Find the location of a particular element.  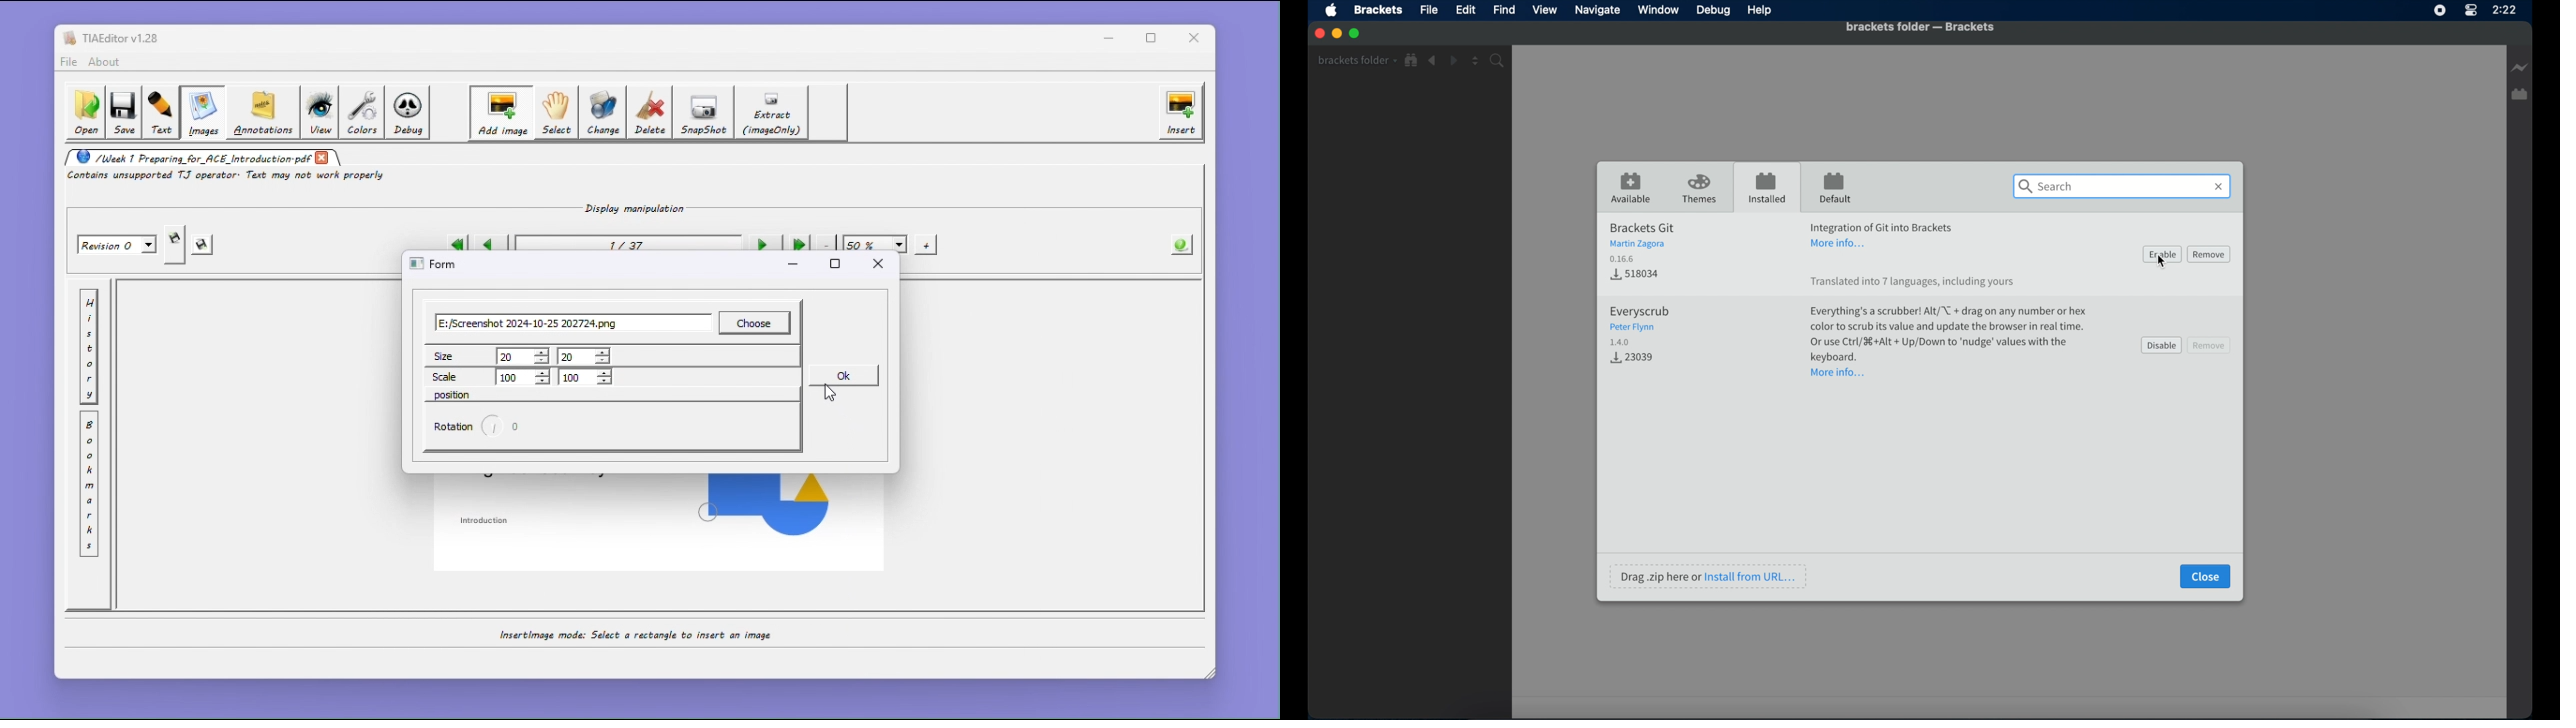

navigate is located at coordinates (1597, 10).